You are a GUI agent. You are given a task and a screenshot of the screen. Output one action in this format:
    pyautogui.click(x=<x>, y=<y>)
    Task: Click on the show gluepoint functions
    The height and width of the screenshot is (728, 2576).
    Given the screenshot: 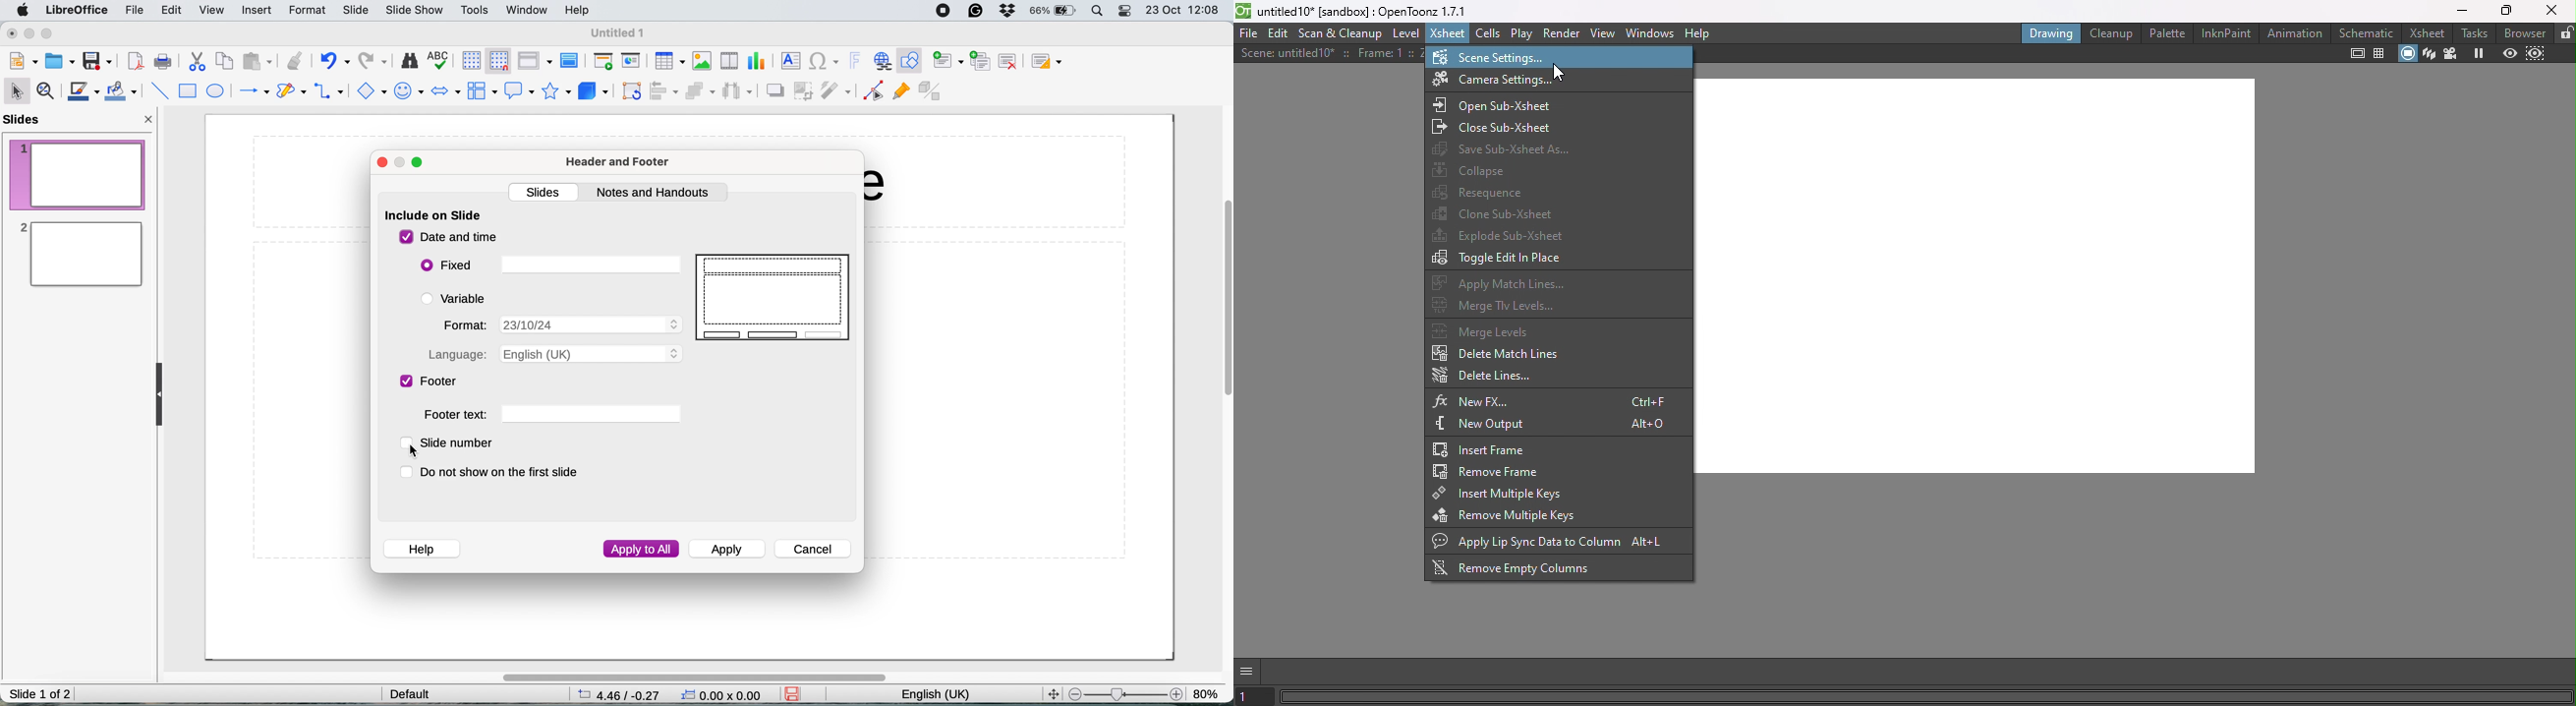 What is the action you would take?
    pyautogui.click(x=901, y=94)
    